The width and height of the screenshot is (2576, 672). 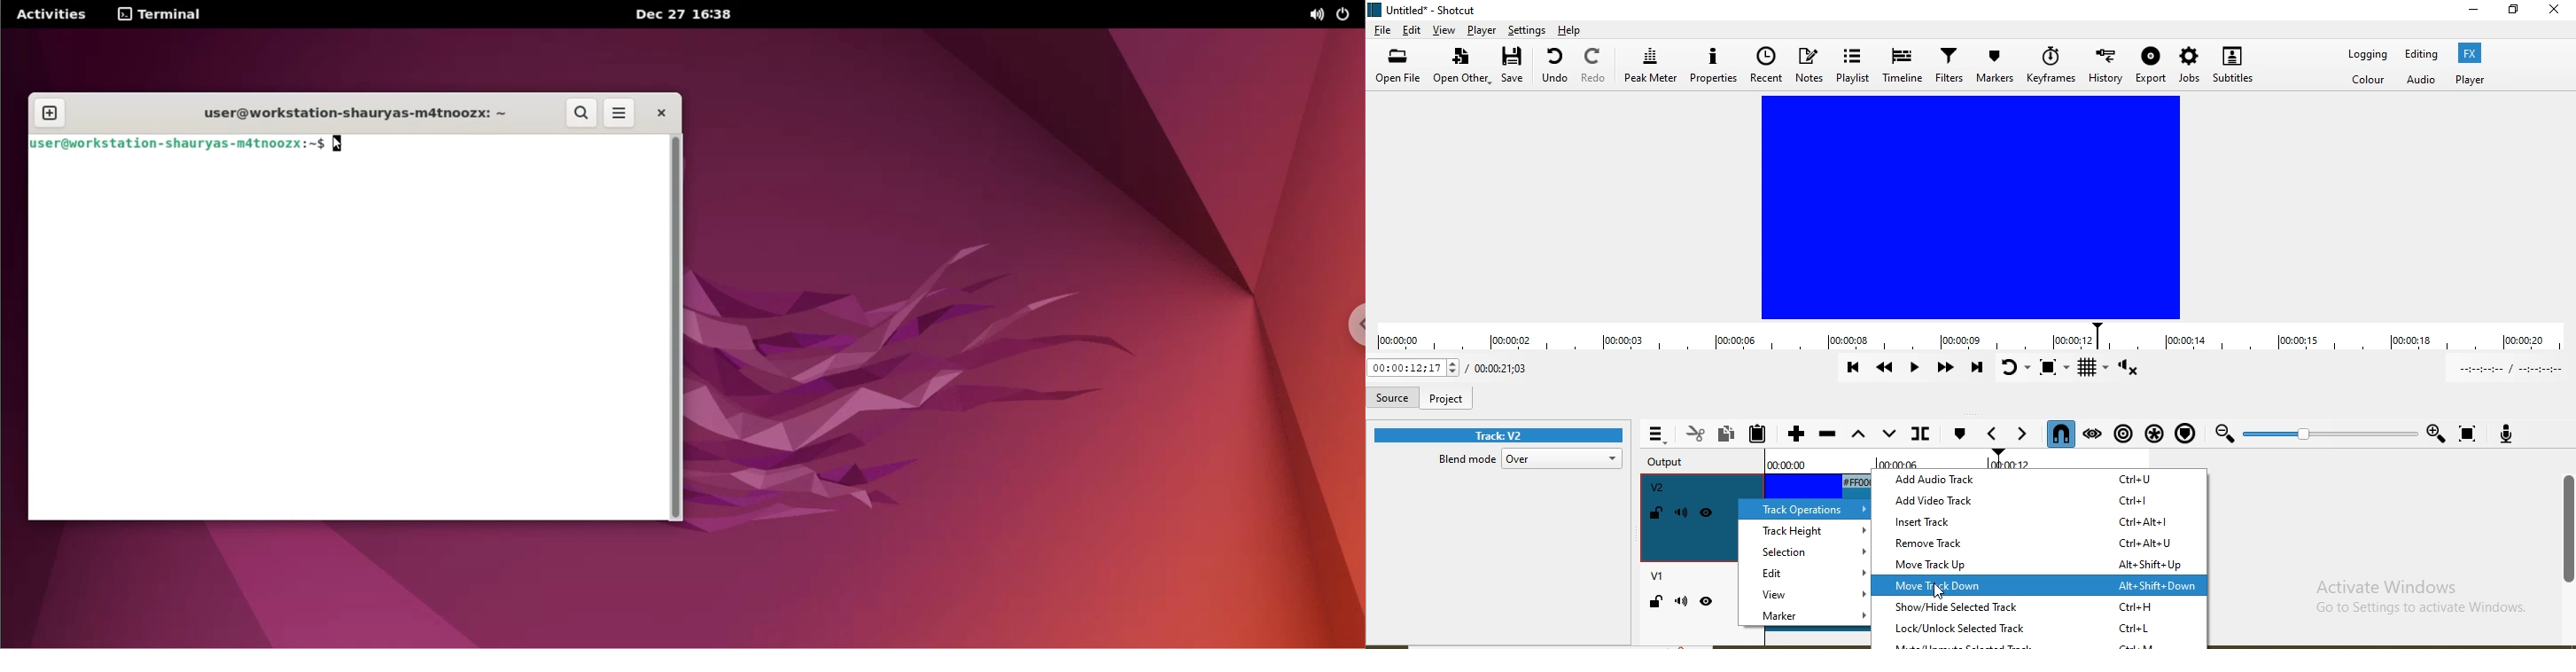 I want to click on Append, so click(x=1796, y=434).